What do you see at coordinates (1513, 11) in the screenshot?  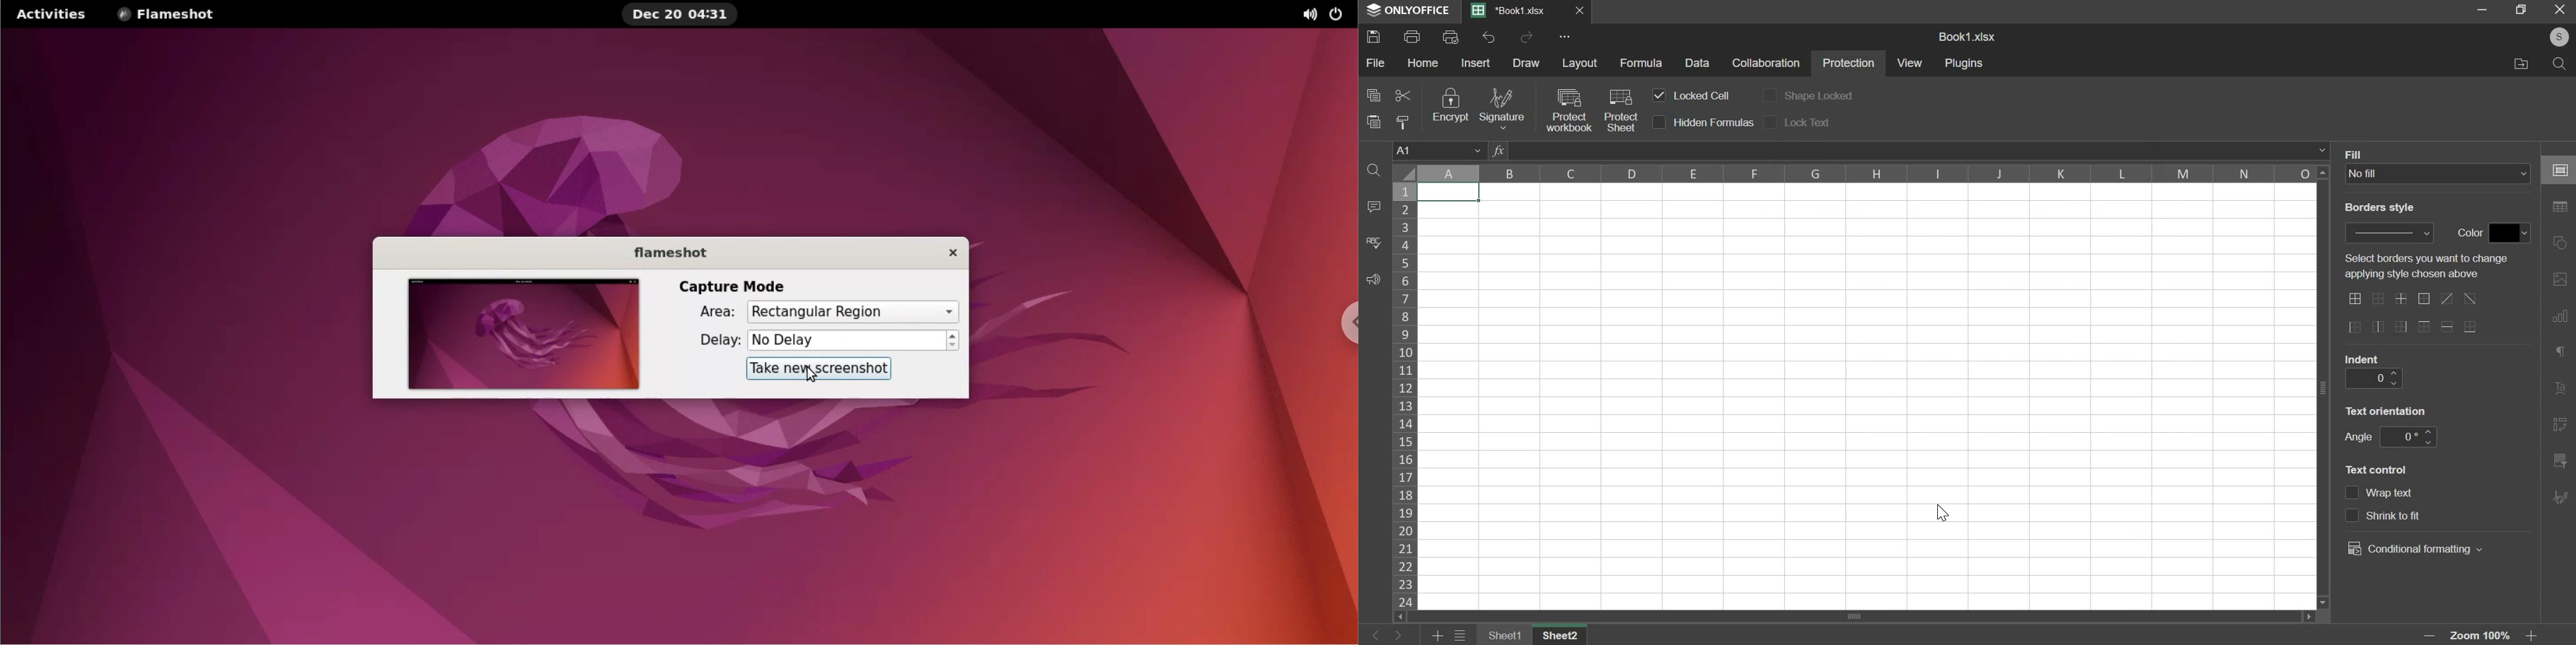 I see `Book1.xlsx` at bounding box center [1513, 11].